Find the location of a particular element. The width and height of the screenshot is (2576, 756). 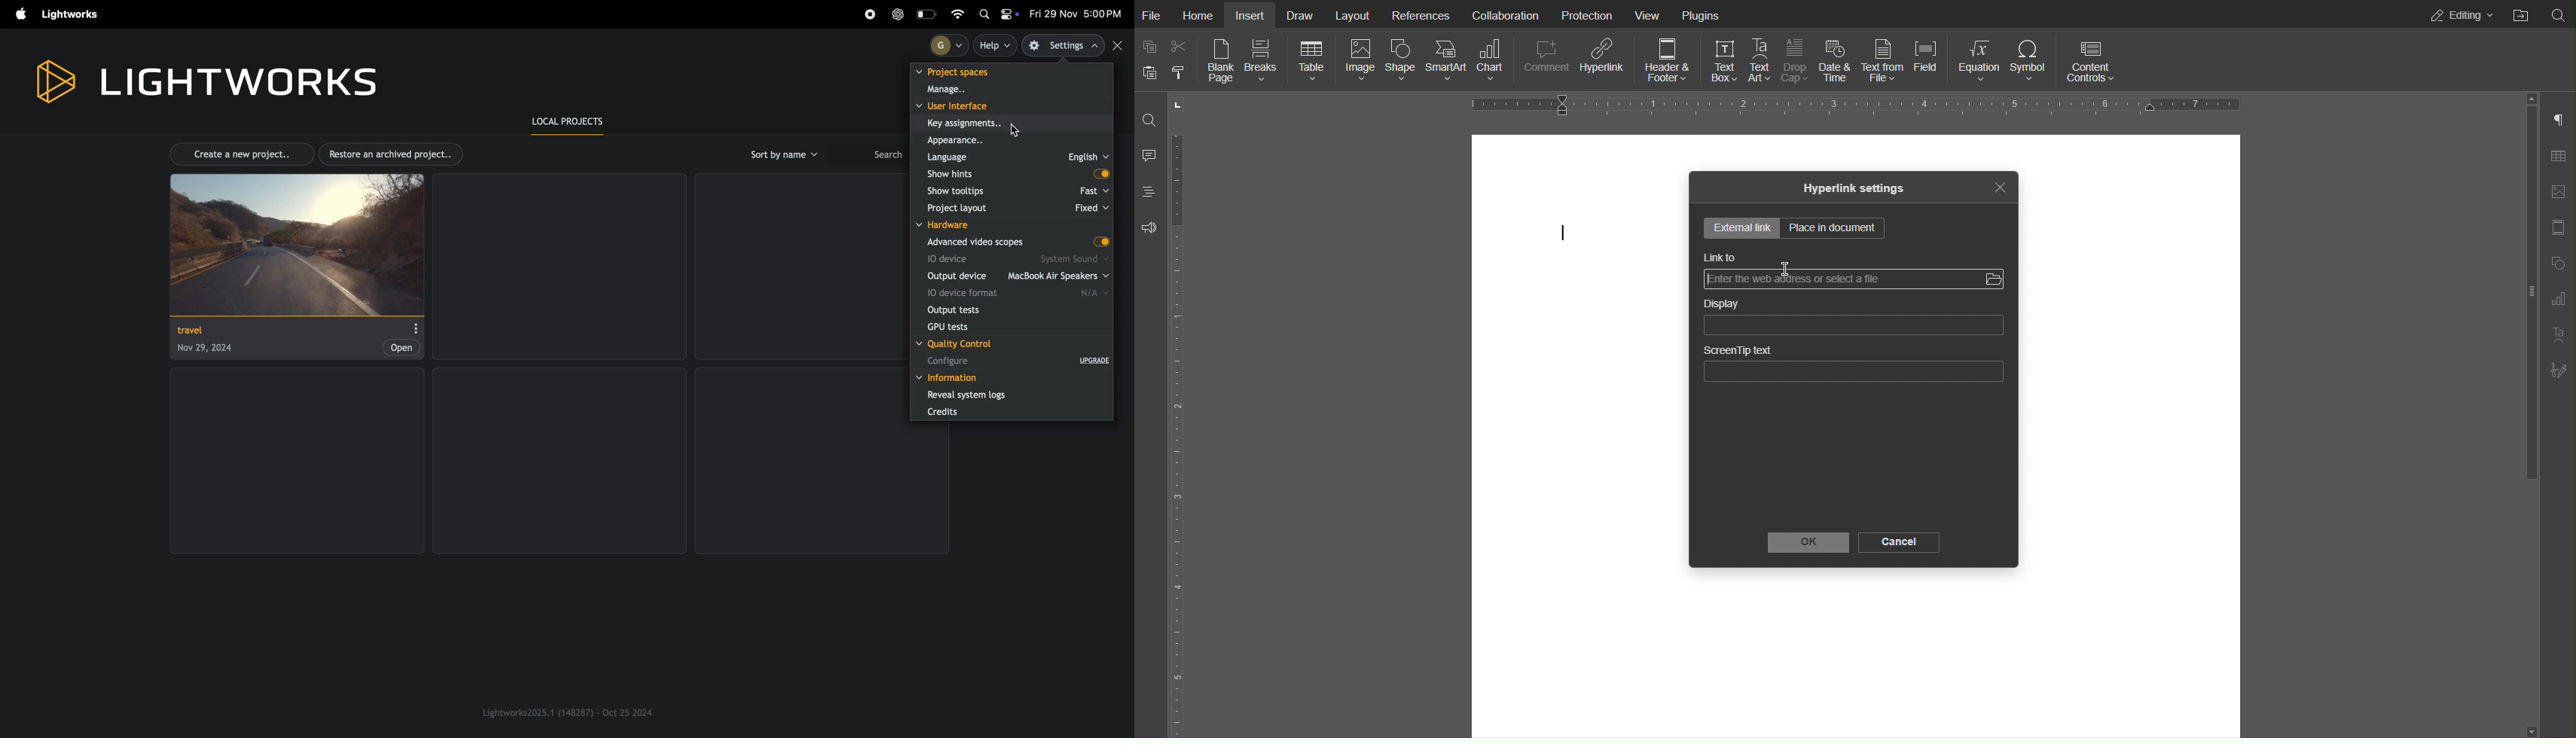

Text Art is located at coordinates (2555, 337).